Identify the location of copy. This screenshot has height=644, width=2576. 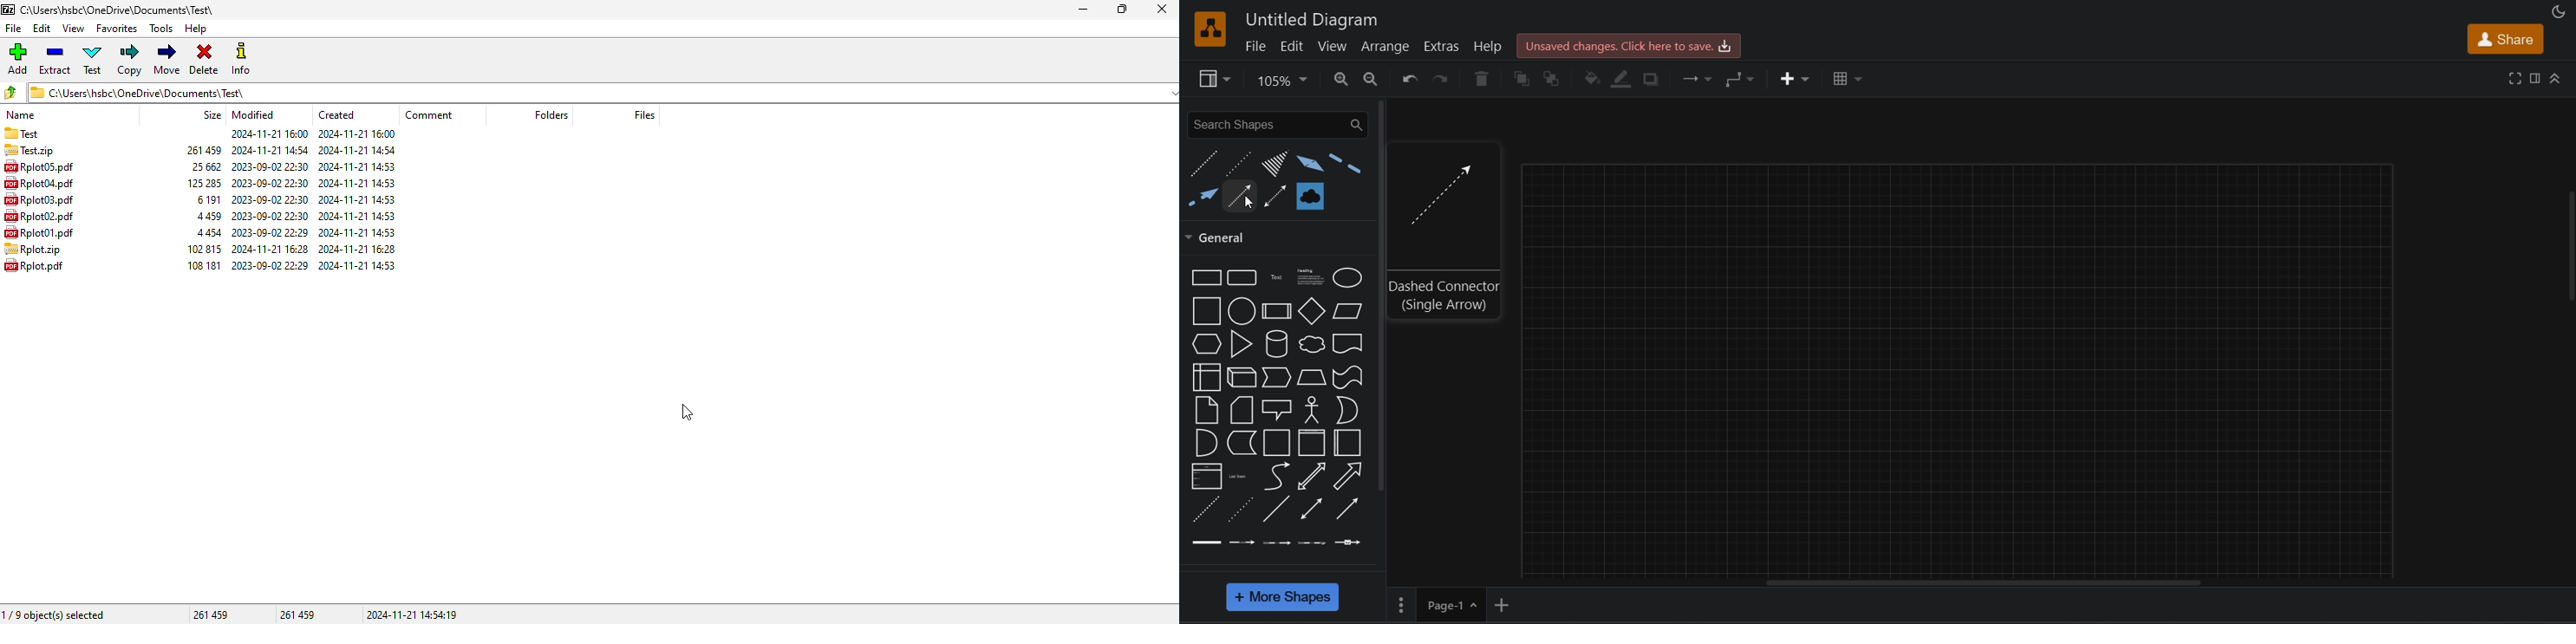
(131, 61).